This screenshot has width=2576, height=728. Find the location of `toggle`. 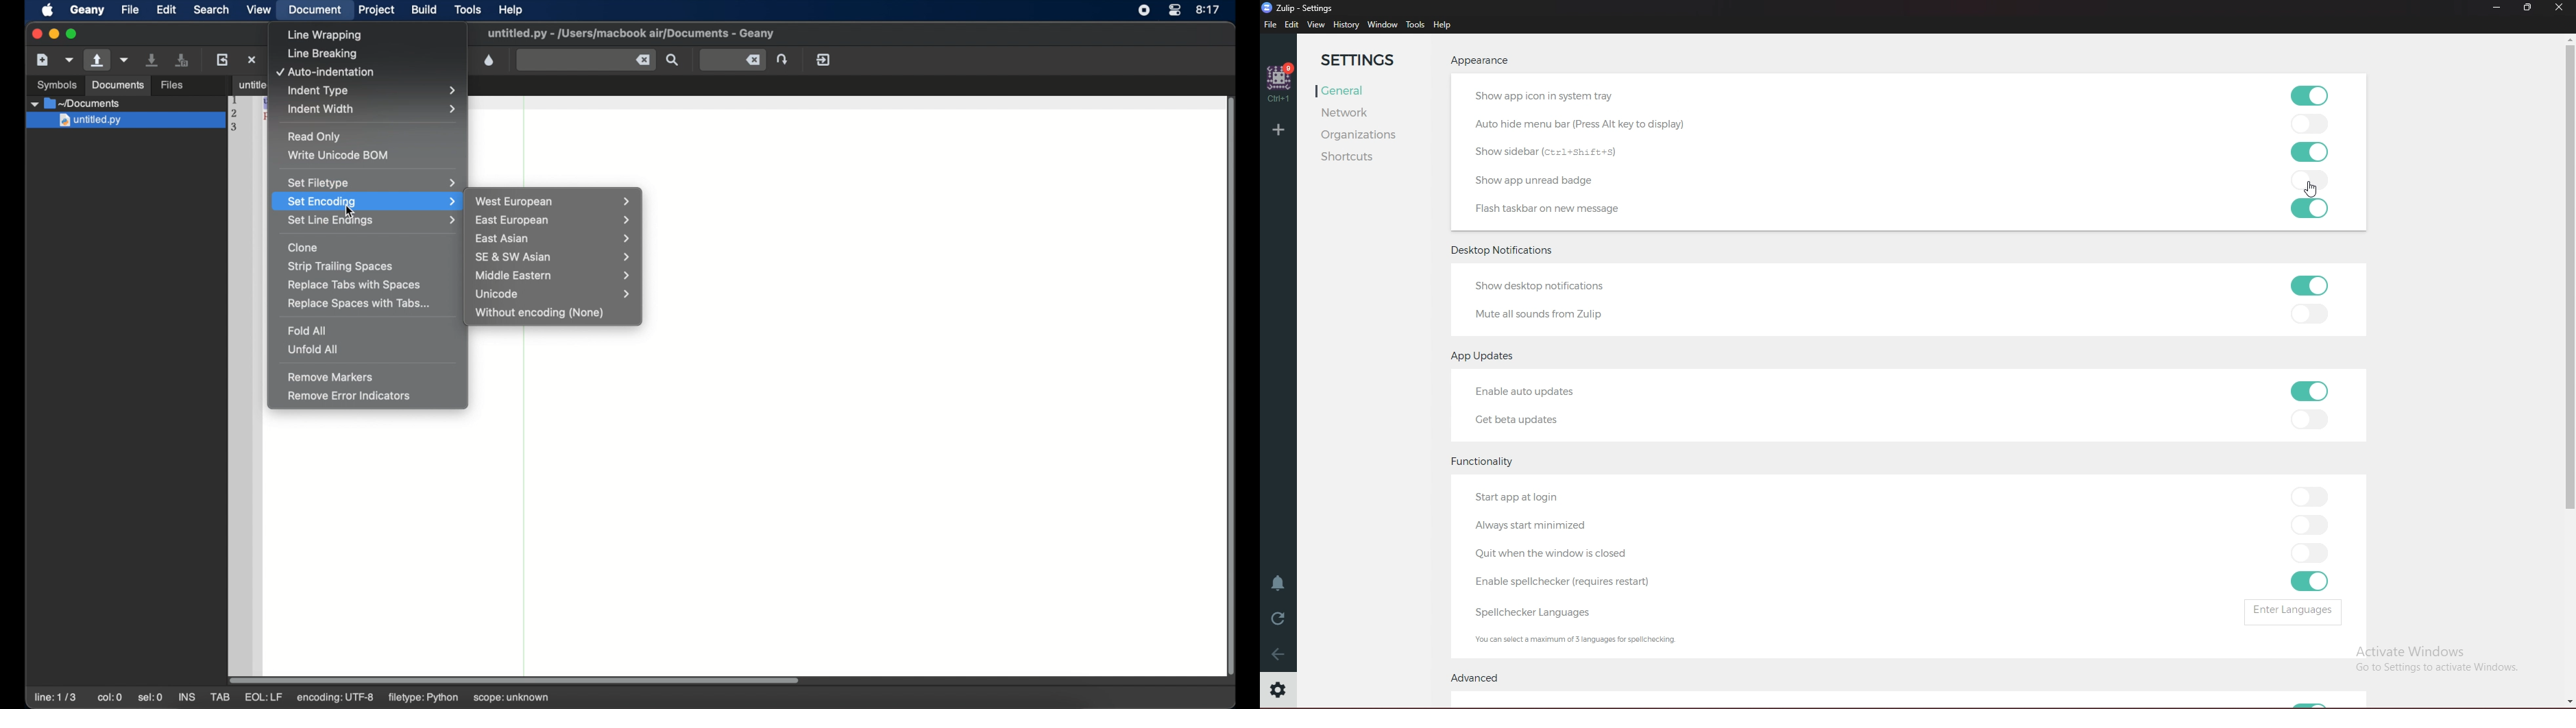

toggle is located at coordinates (2313, 389).